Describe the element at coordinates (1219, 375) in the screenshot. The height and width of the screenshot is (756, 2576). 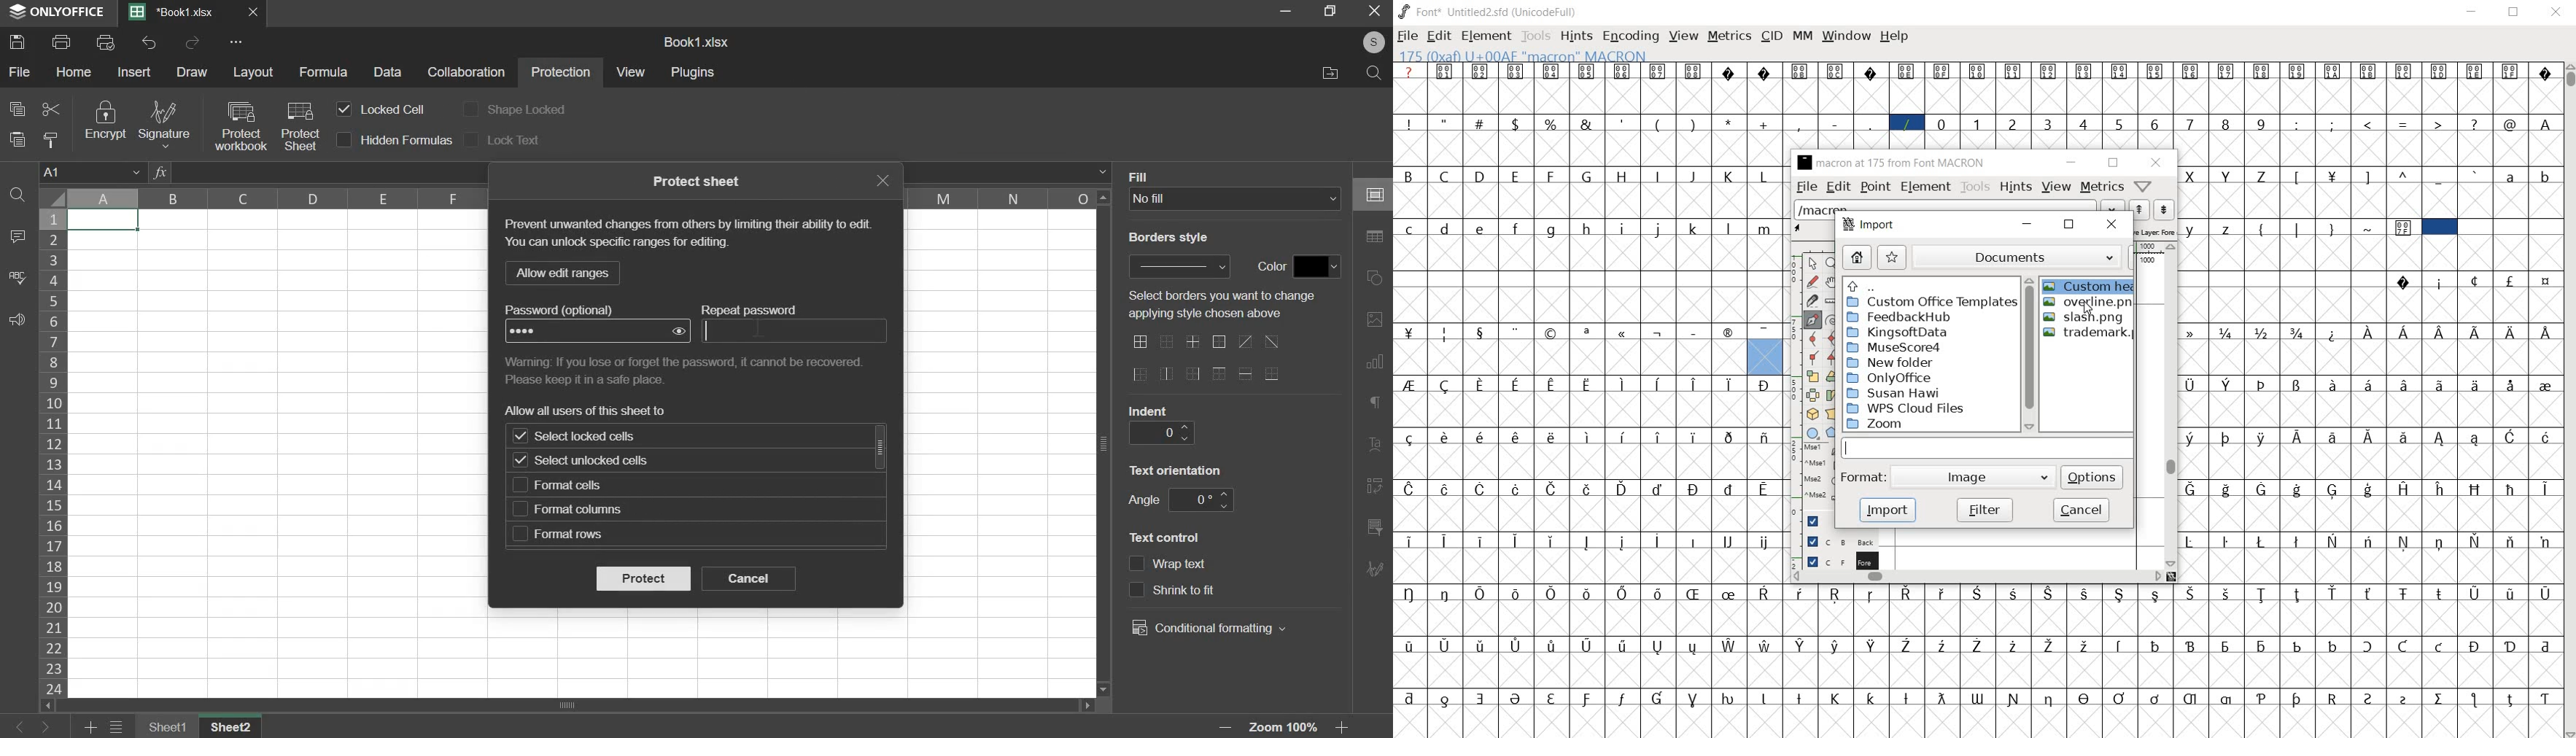
I see `border options` at that location.